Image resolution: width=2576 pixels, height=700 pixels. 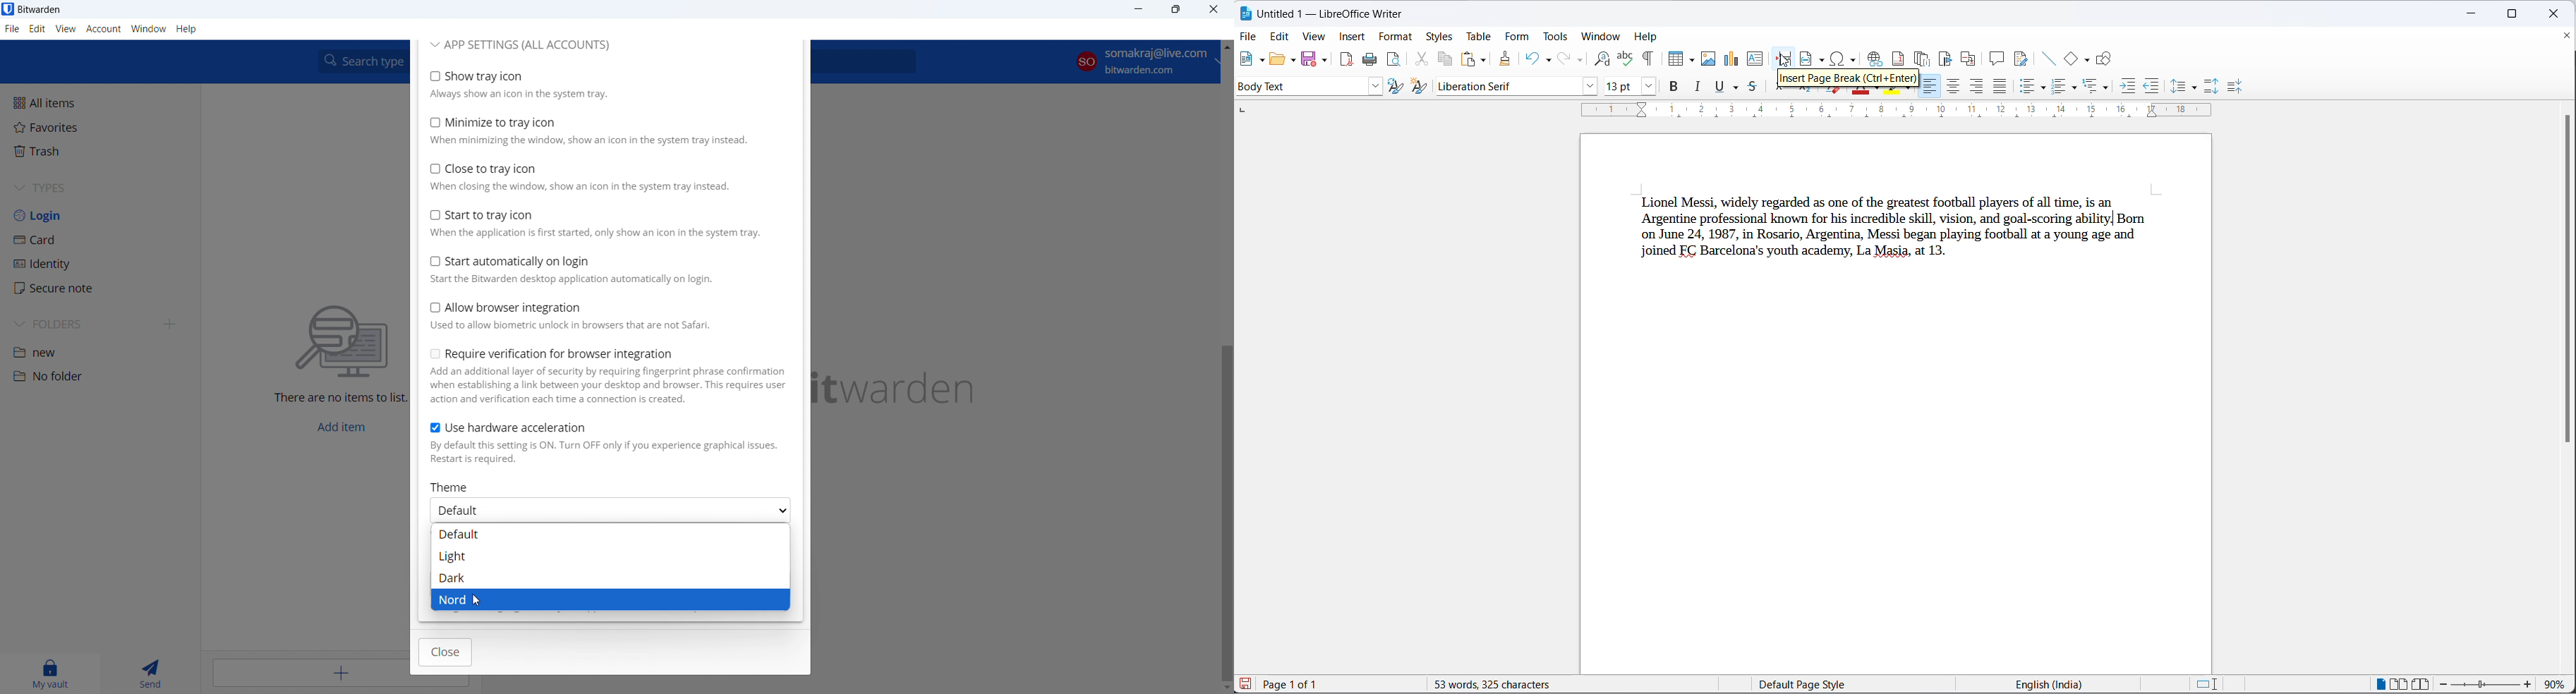 I want to click on strat to tray icon, so click(x=606, y=222).